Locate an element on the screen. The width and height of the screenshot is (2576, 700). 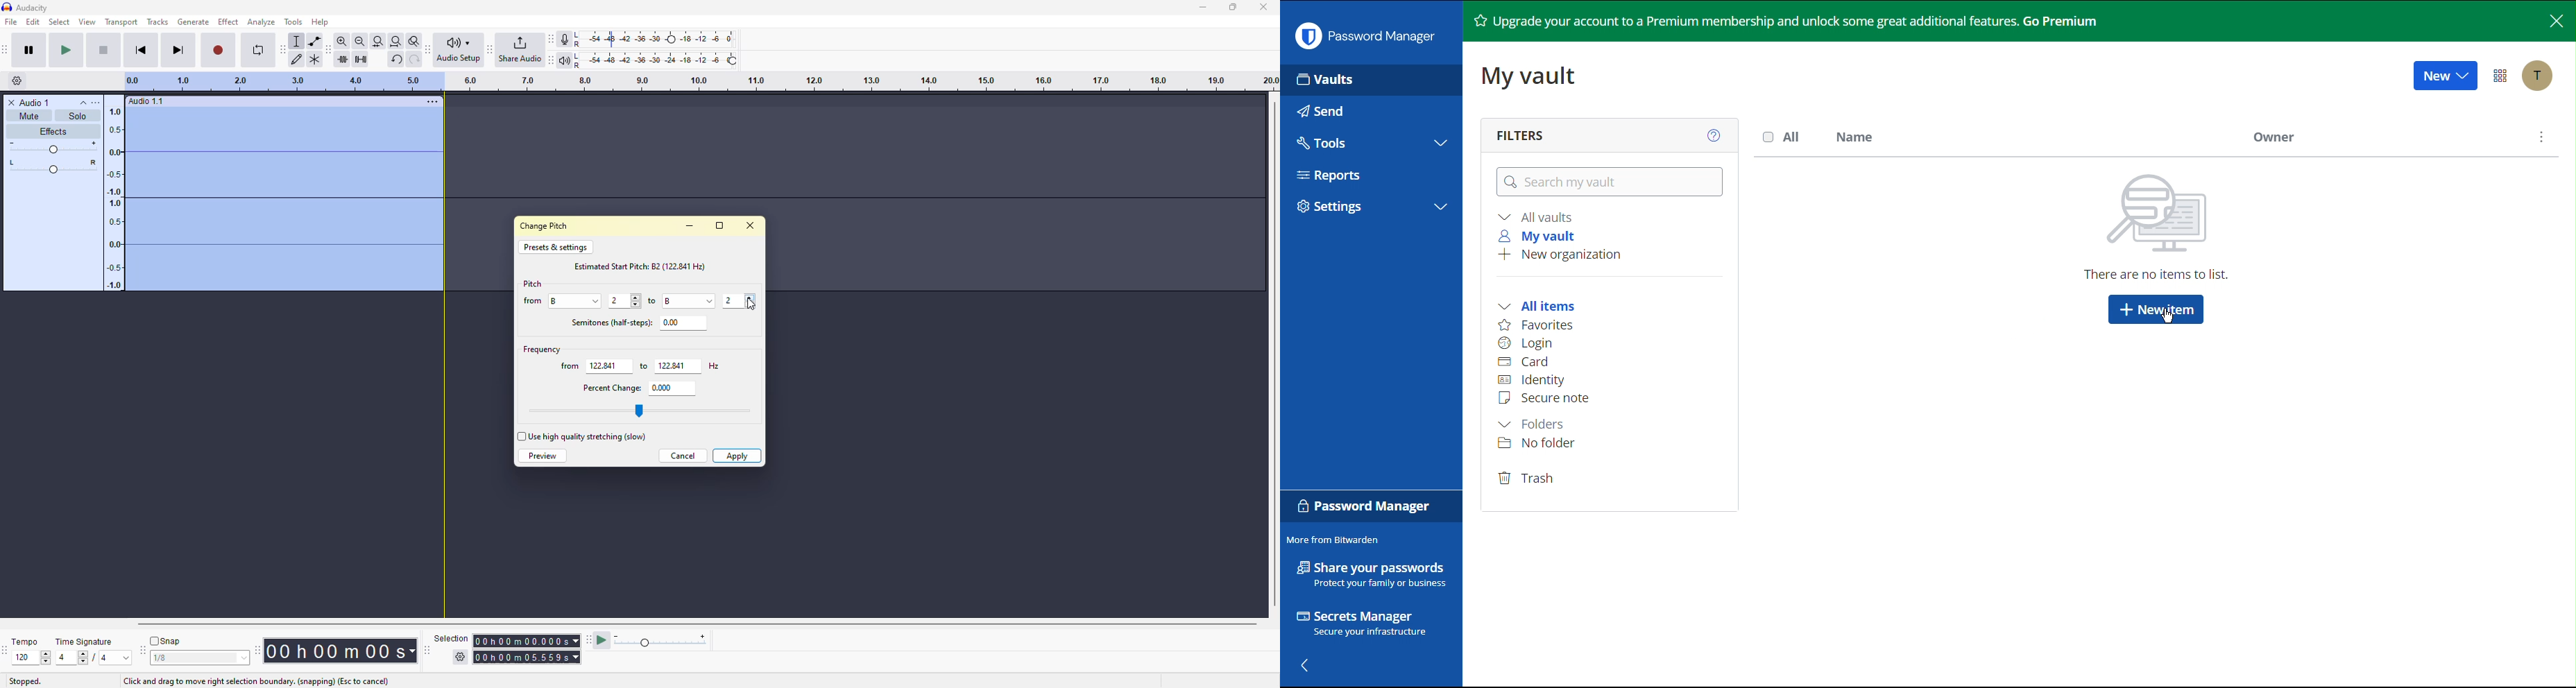
click and drag is located at coordinates (253, 679).